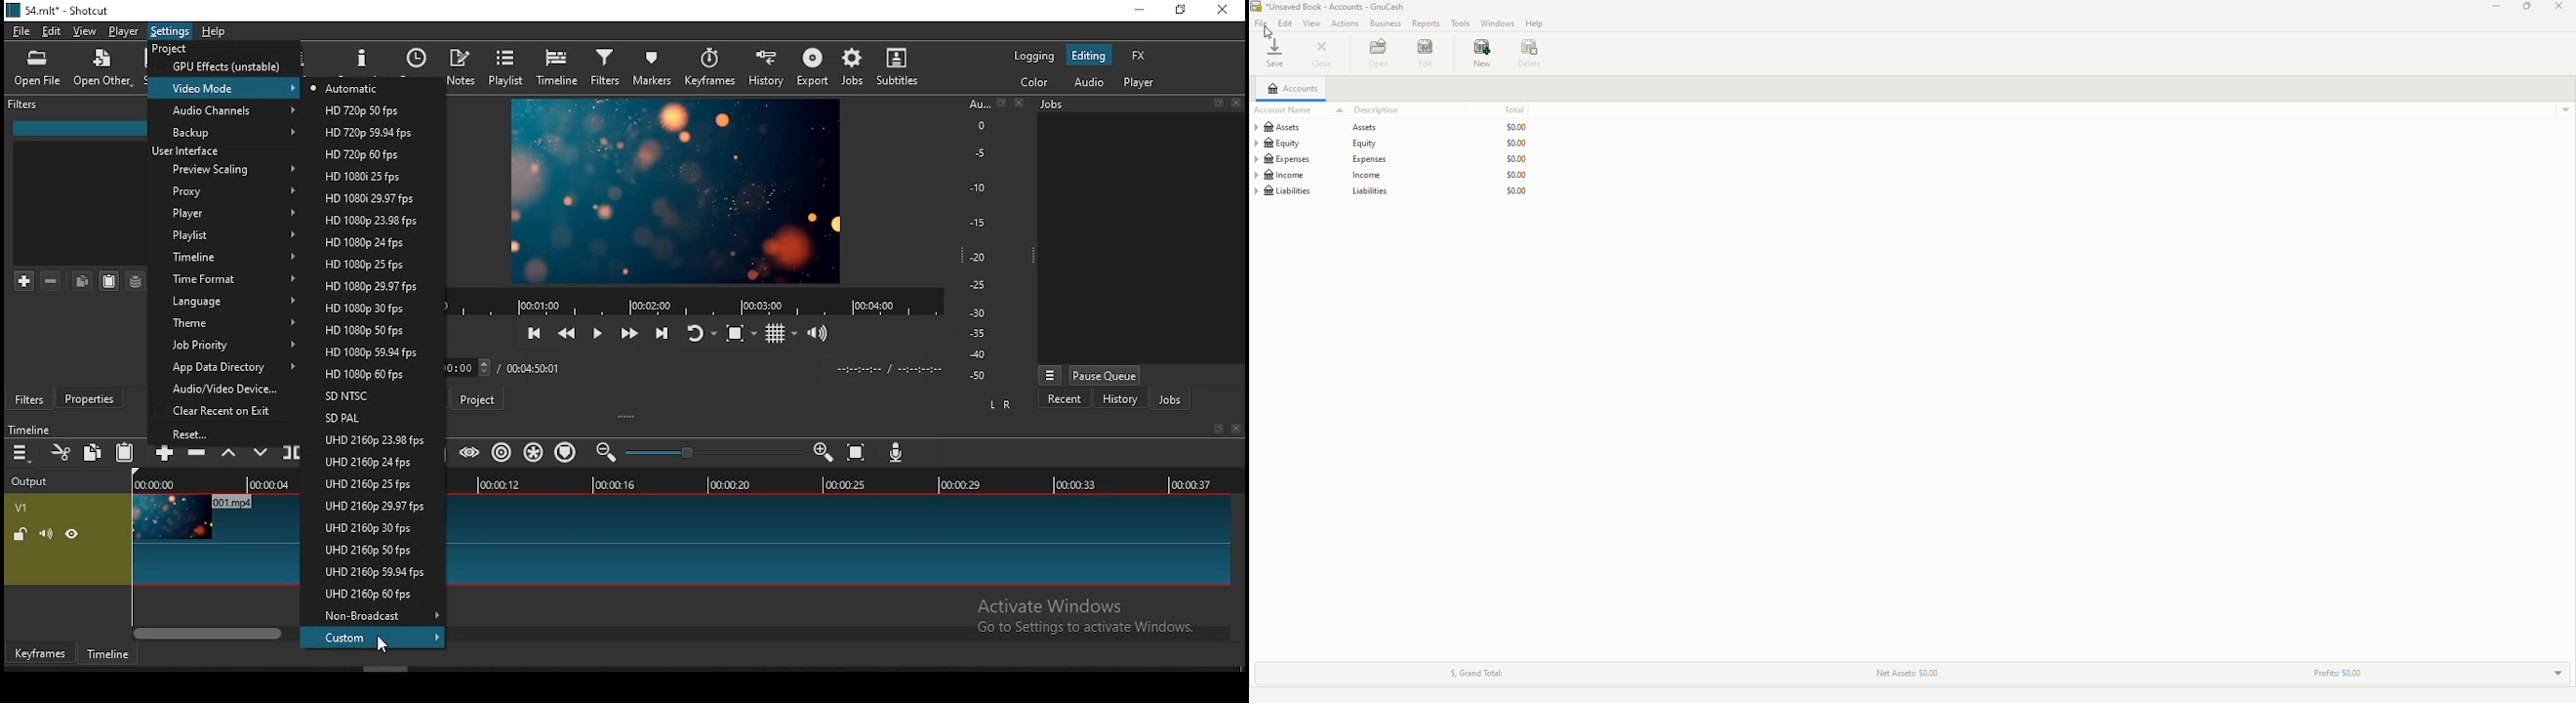  What do you see at coordinates (822, 332) in the screenshot?
I see `volume control` at bounding box center [822, 332].